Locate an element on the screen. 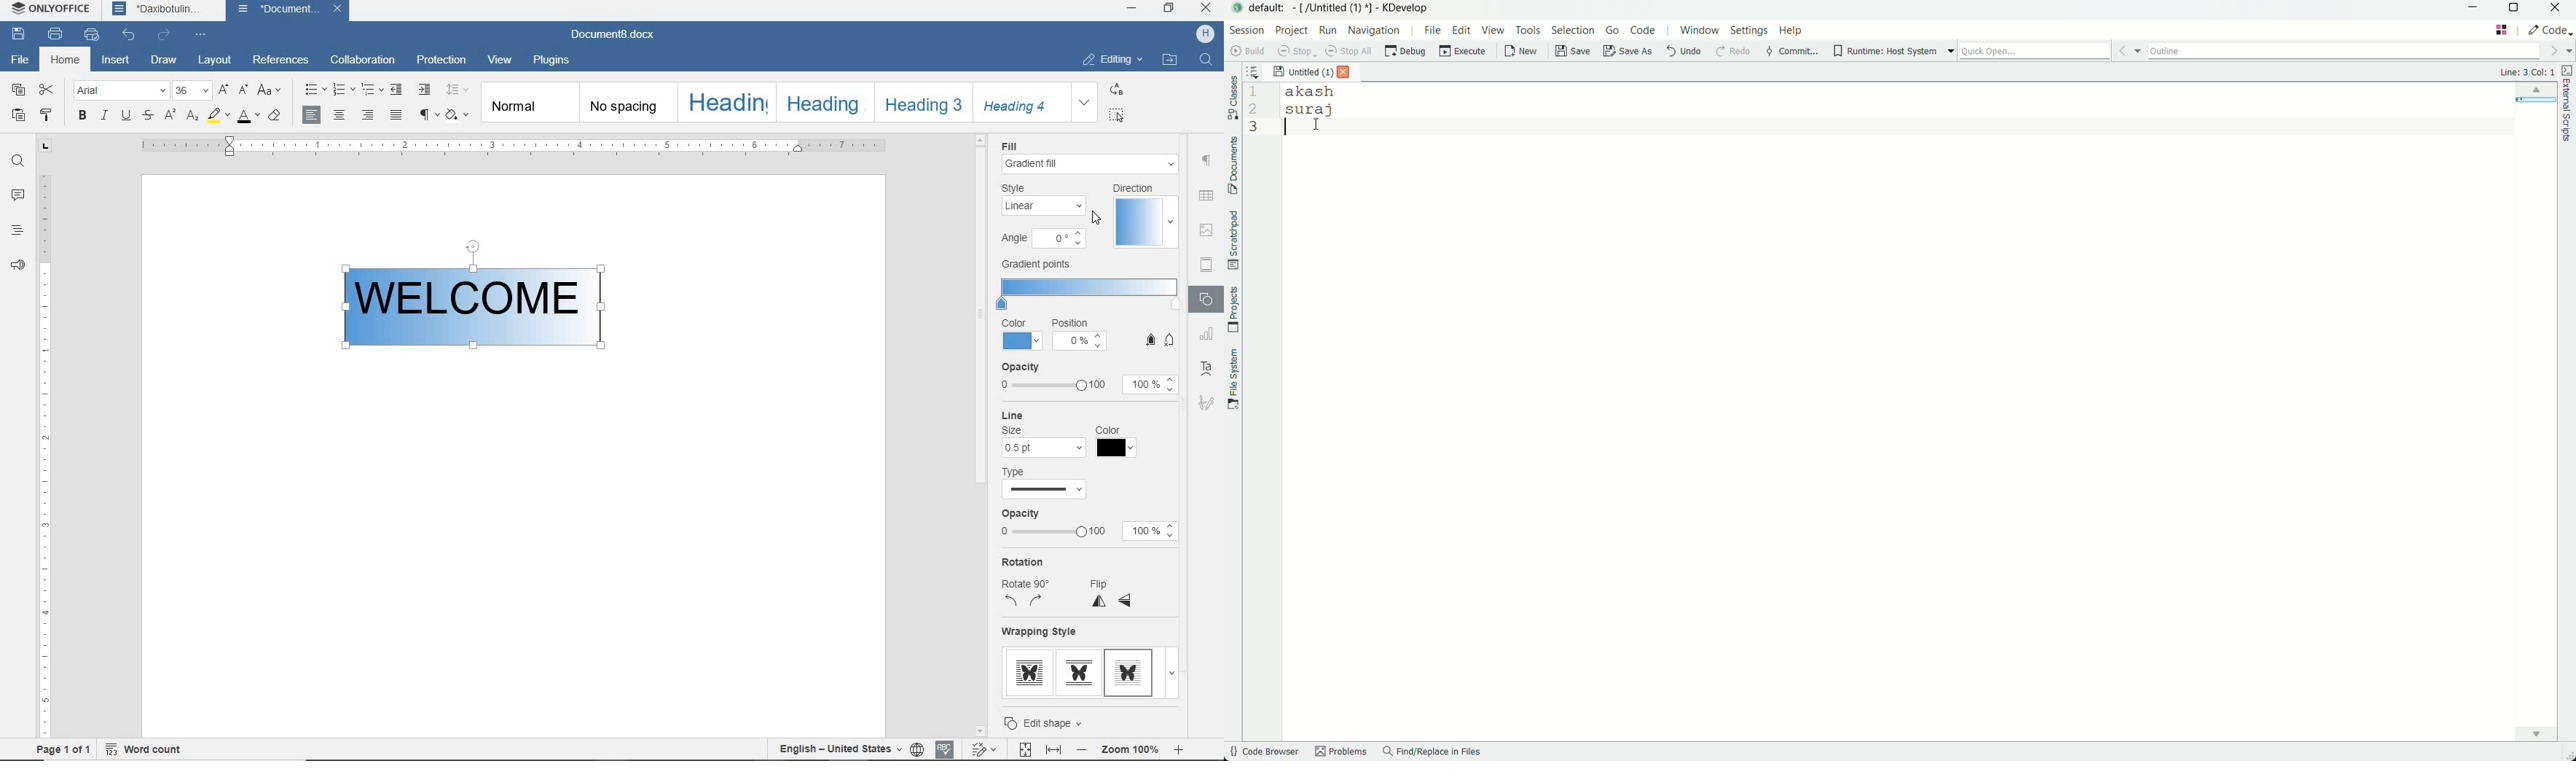  NONPRINTING CHARACTERS is located at coordinates (427, 114).